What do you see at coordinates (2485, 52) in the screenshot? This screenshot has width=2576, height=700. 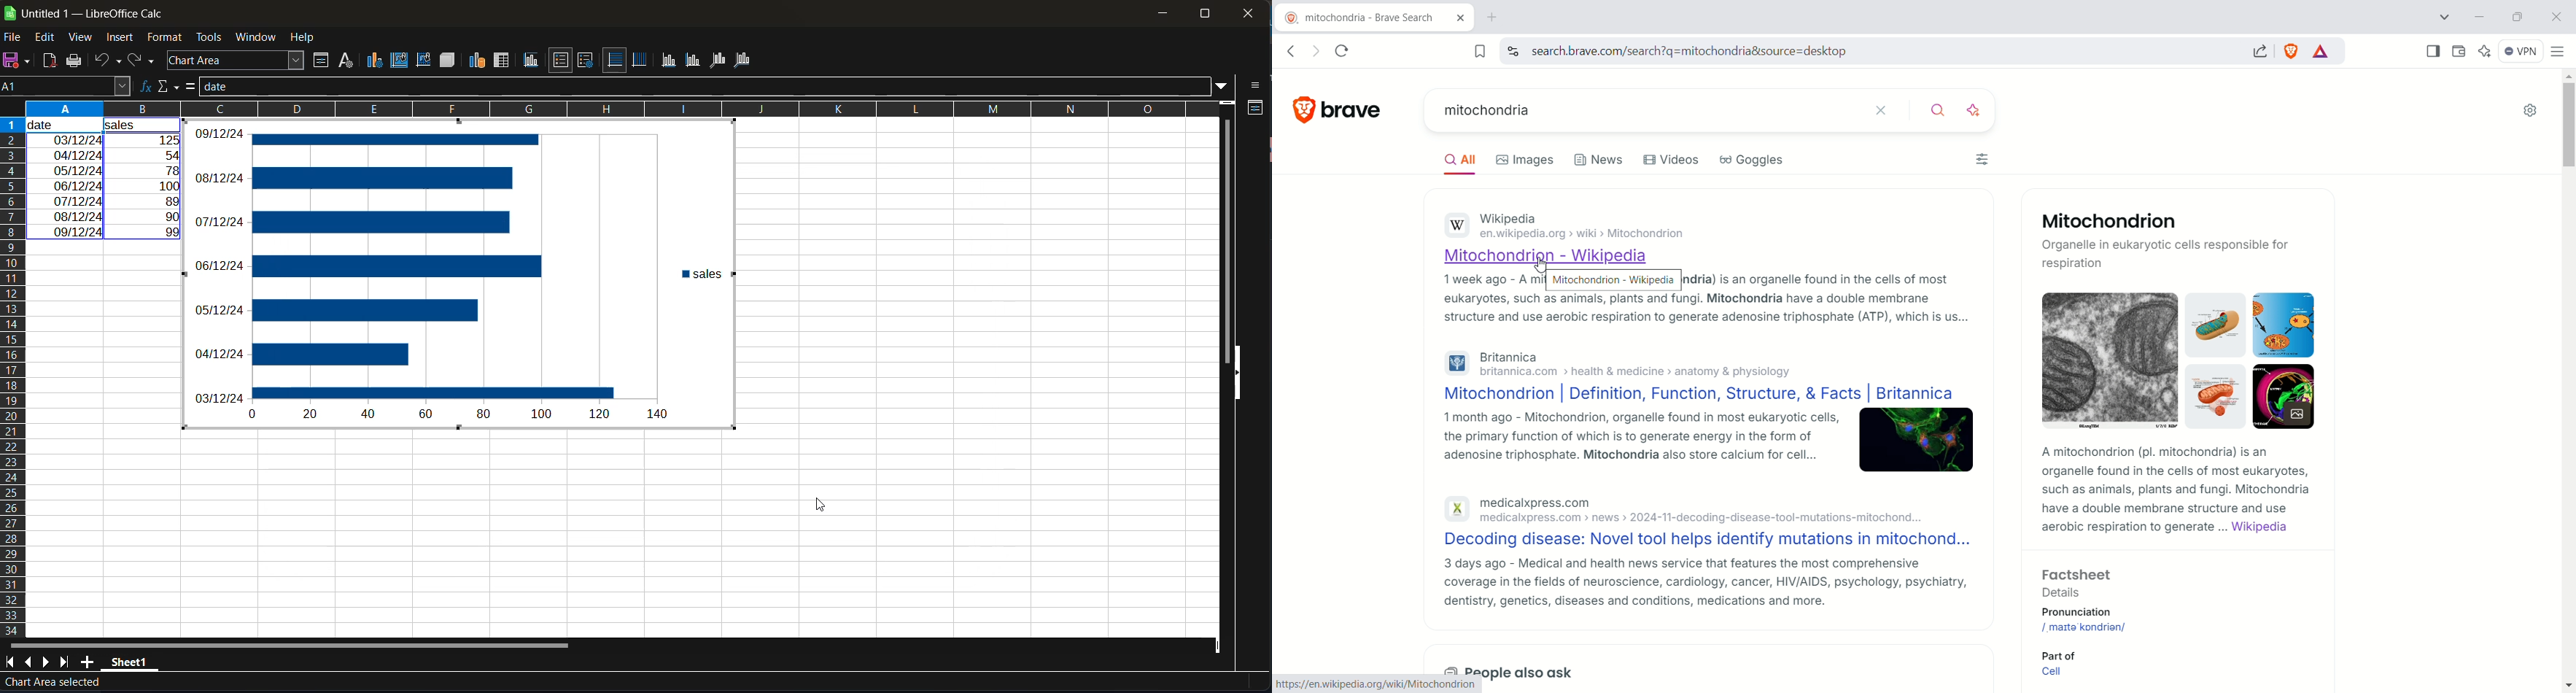 I see `leo AI` at bounding box center [2485, 52].